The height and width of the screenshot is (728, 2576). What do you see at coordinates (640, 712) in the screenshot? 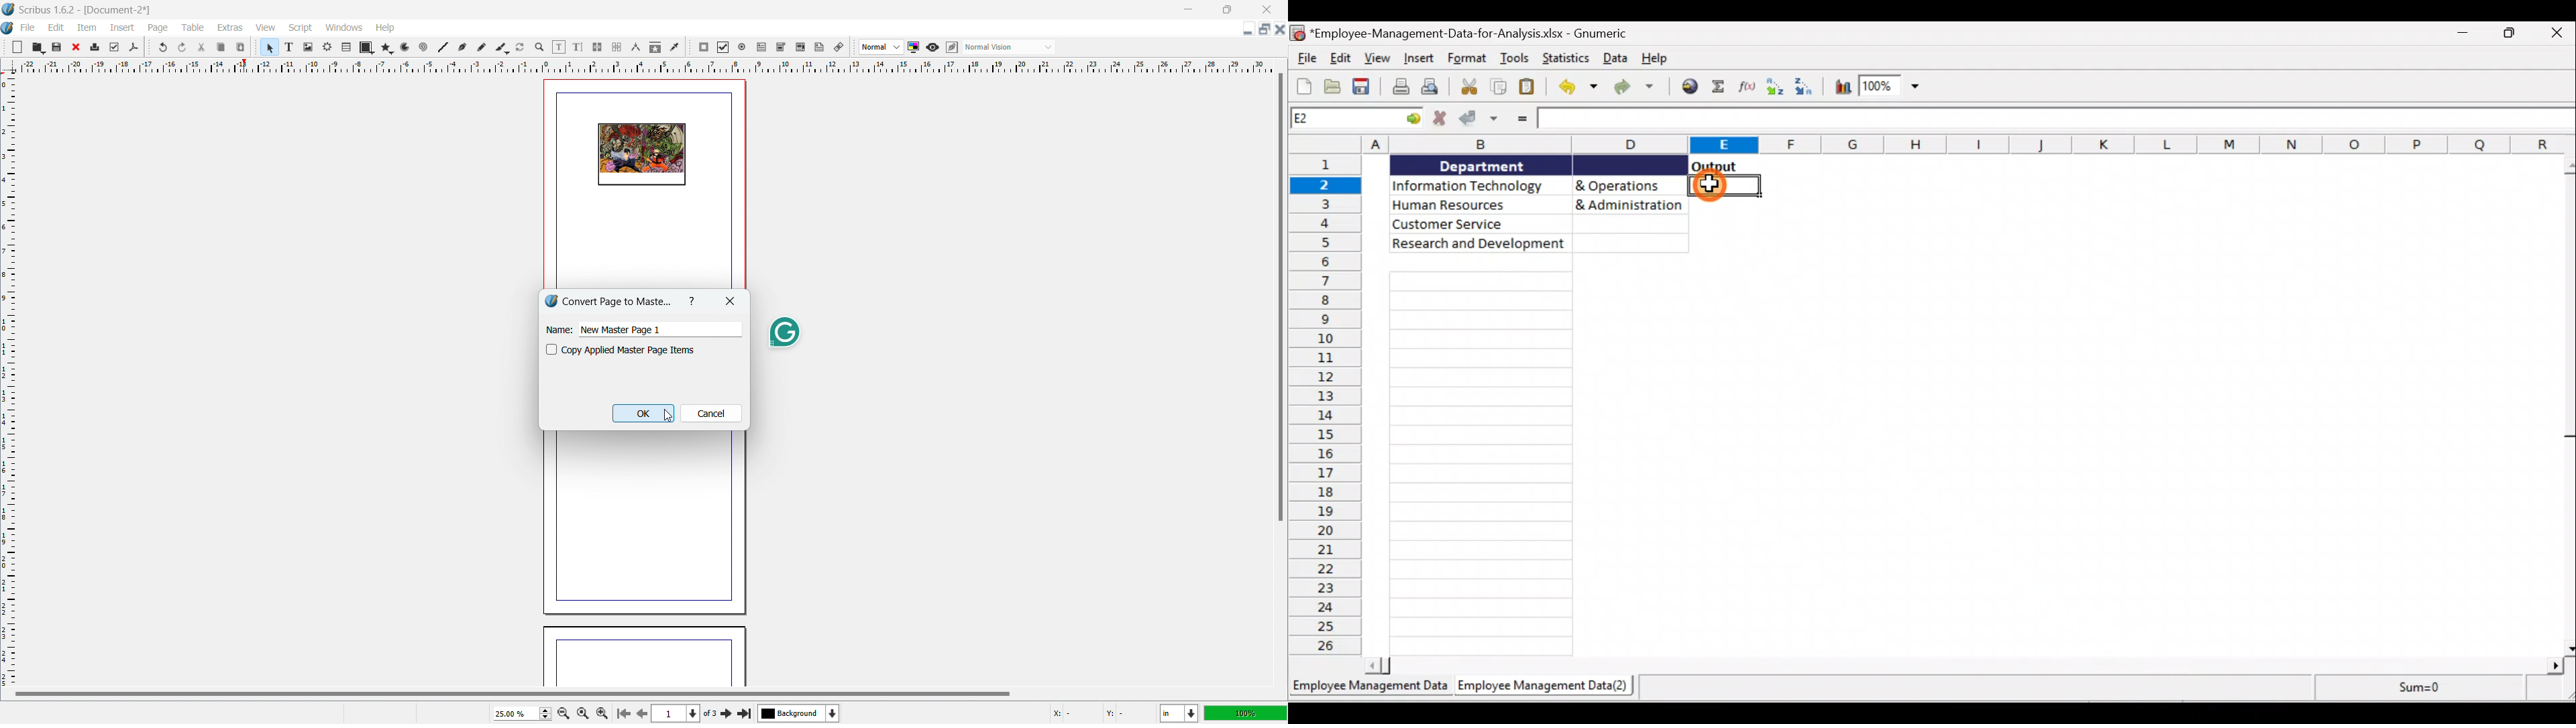
I see `next page` at bounding box center [640, 712].